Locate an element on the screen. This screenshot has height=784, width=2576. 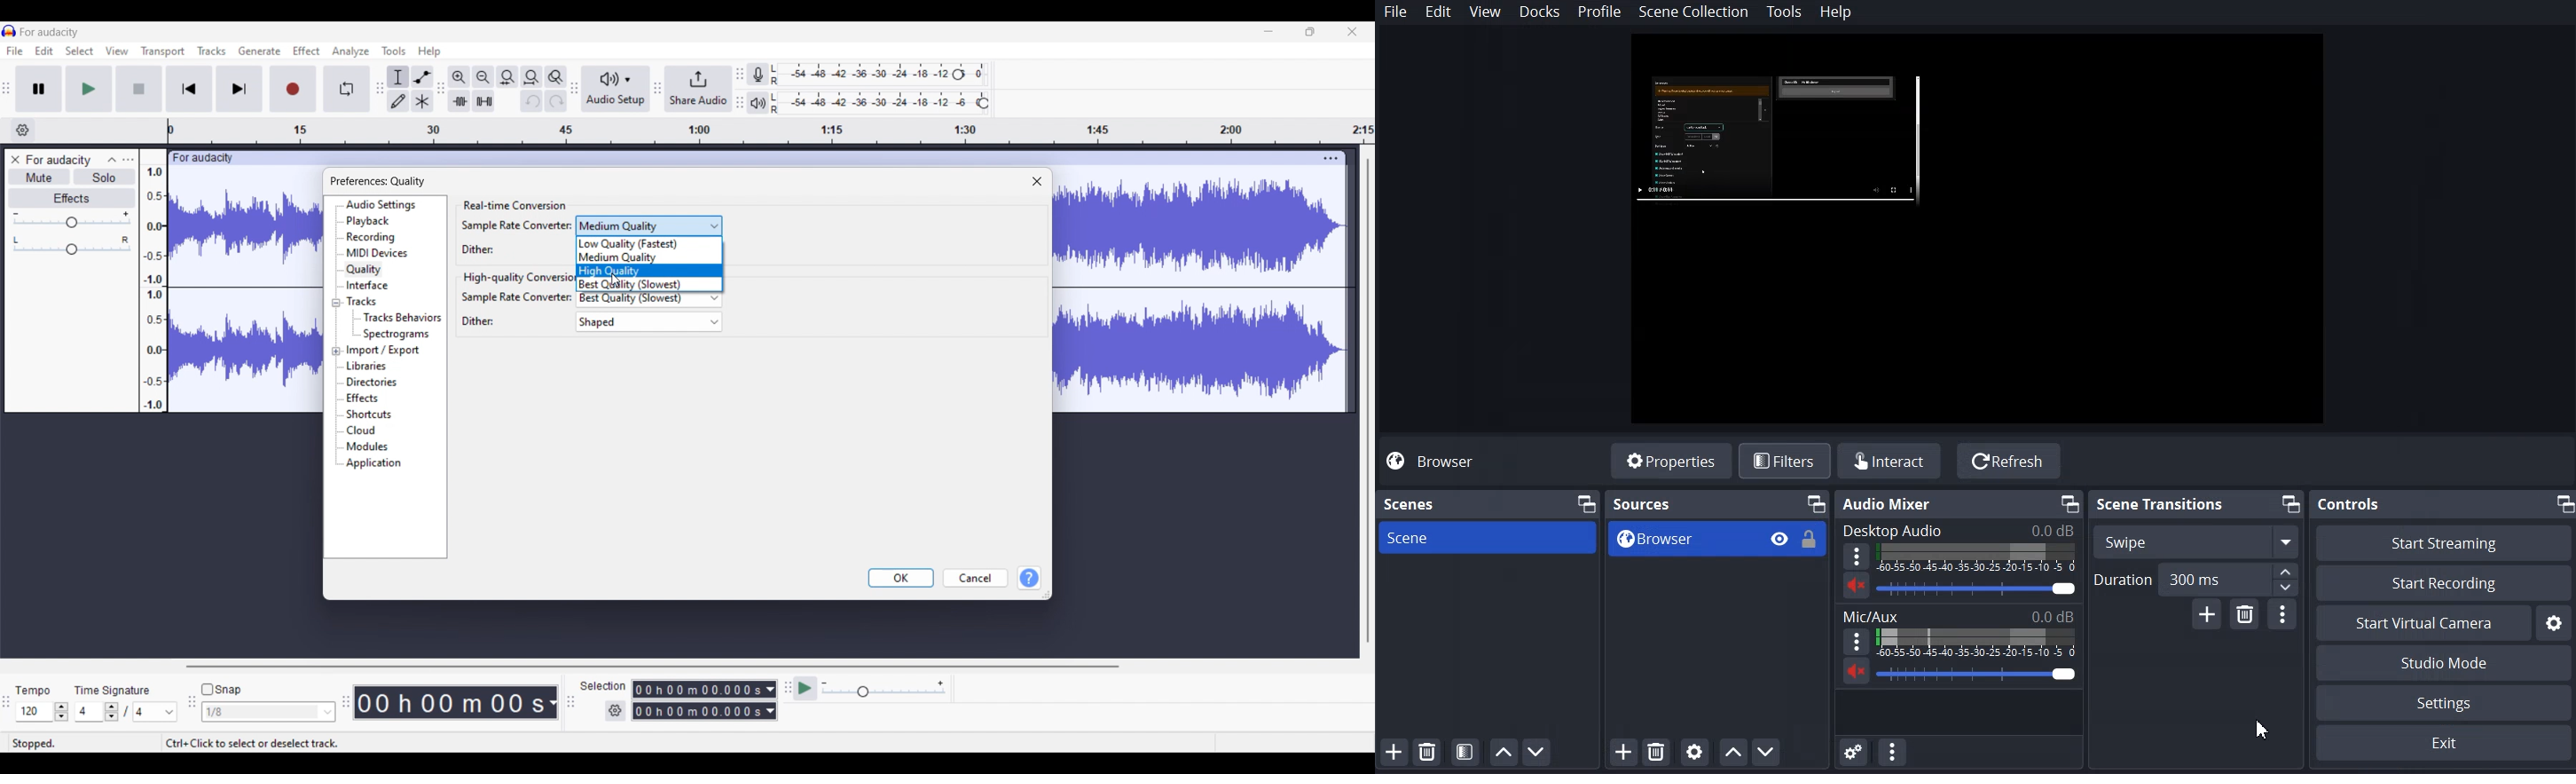
Analyze menu is located at coordinates (351, 52).